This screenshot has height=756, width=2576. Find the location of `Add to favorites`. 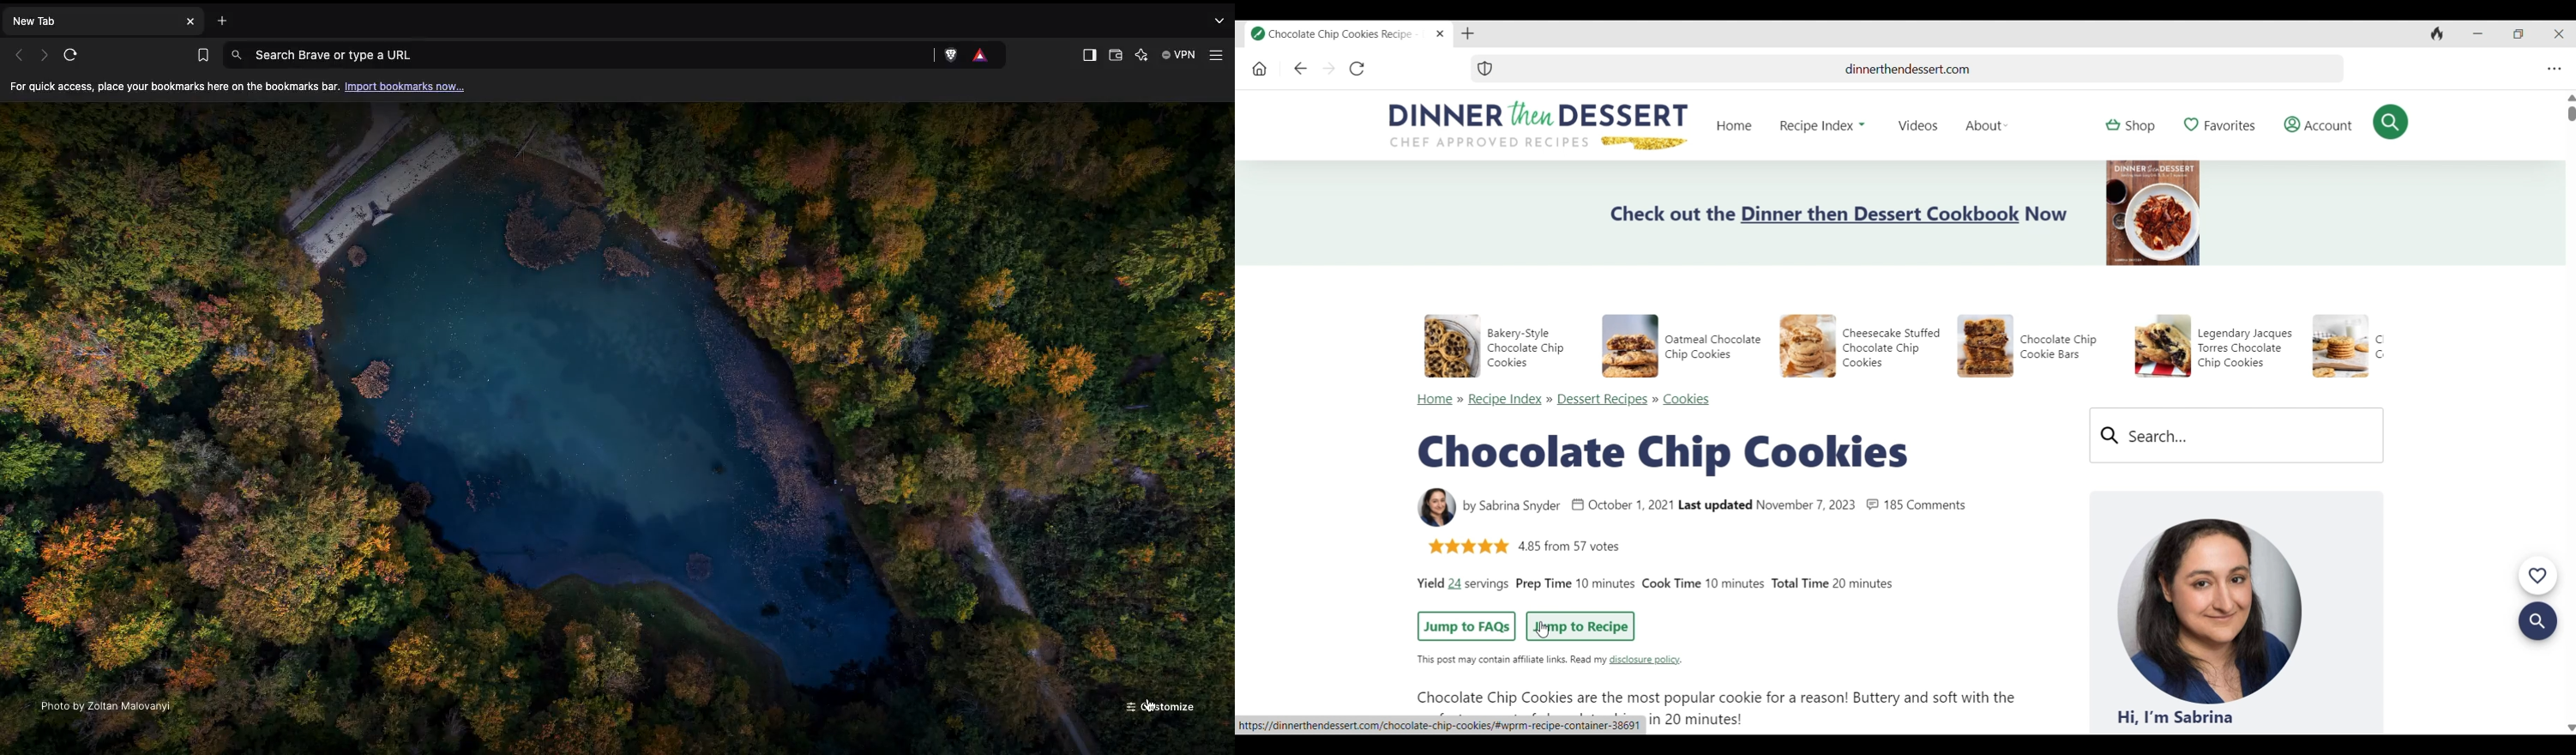

Add to favorites is located at coordinates (2538, 577).